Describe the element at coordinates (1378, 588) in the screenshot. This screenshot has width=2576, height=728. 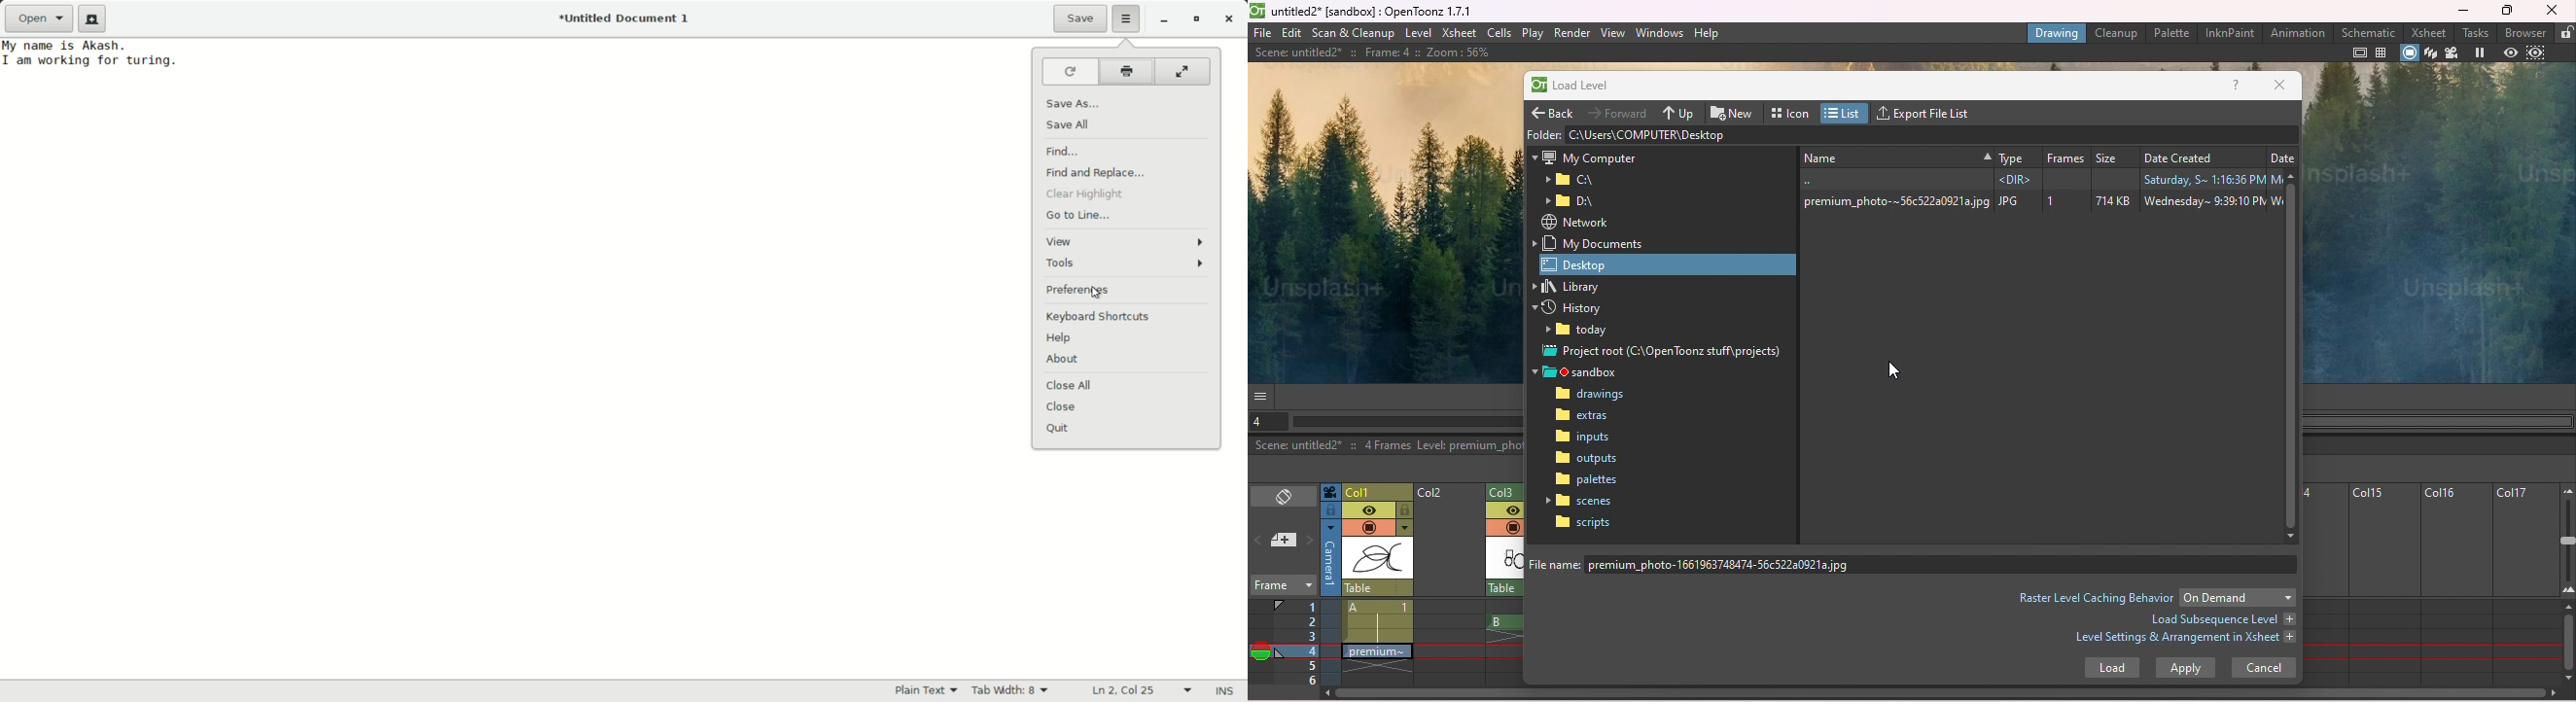
I see `click to select the parent object` at that location.